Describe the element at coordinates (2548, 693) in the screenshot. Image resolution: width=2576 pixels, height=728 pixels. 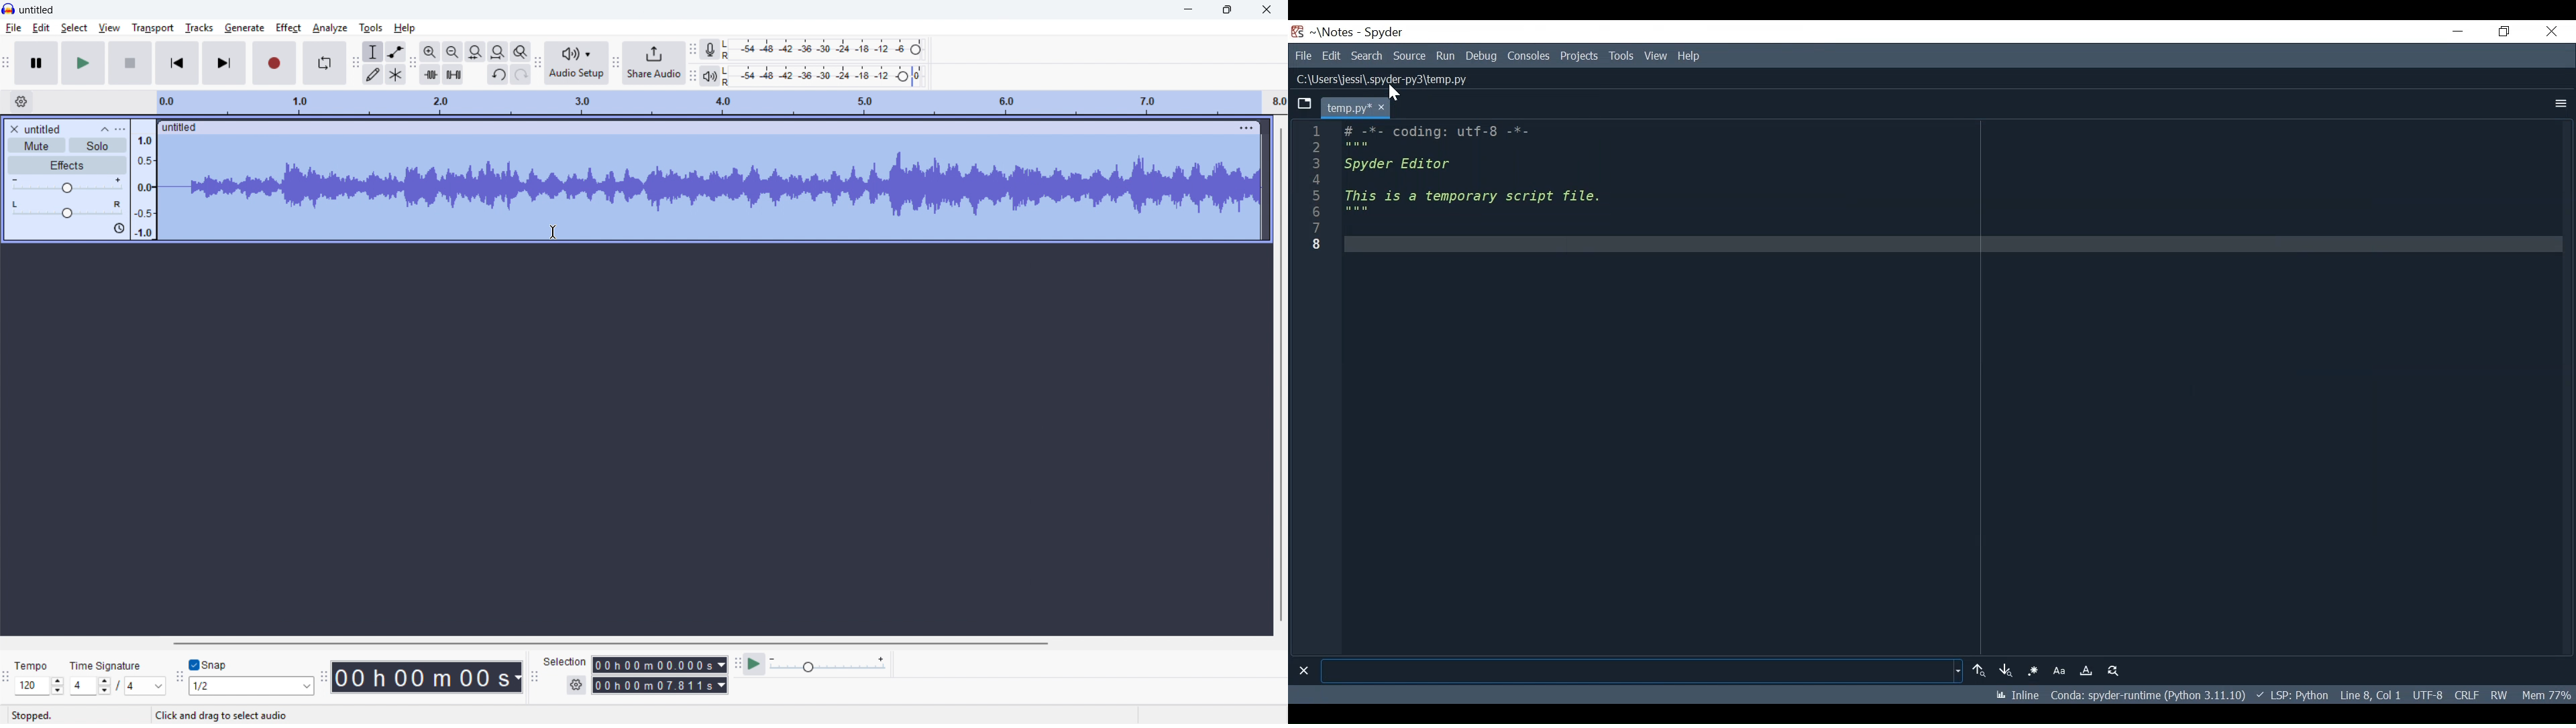
I see `Memory Usage` at that location.